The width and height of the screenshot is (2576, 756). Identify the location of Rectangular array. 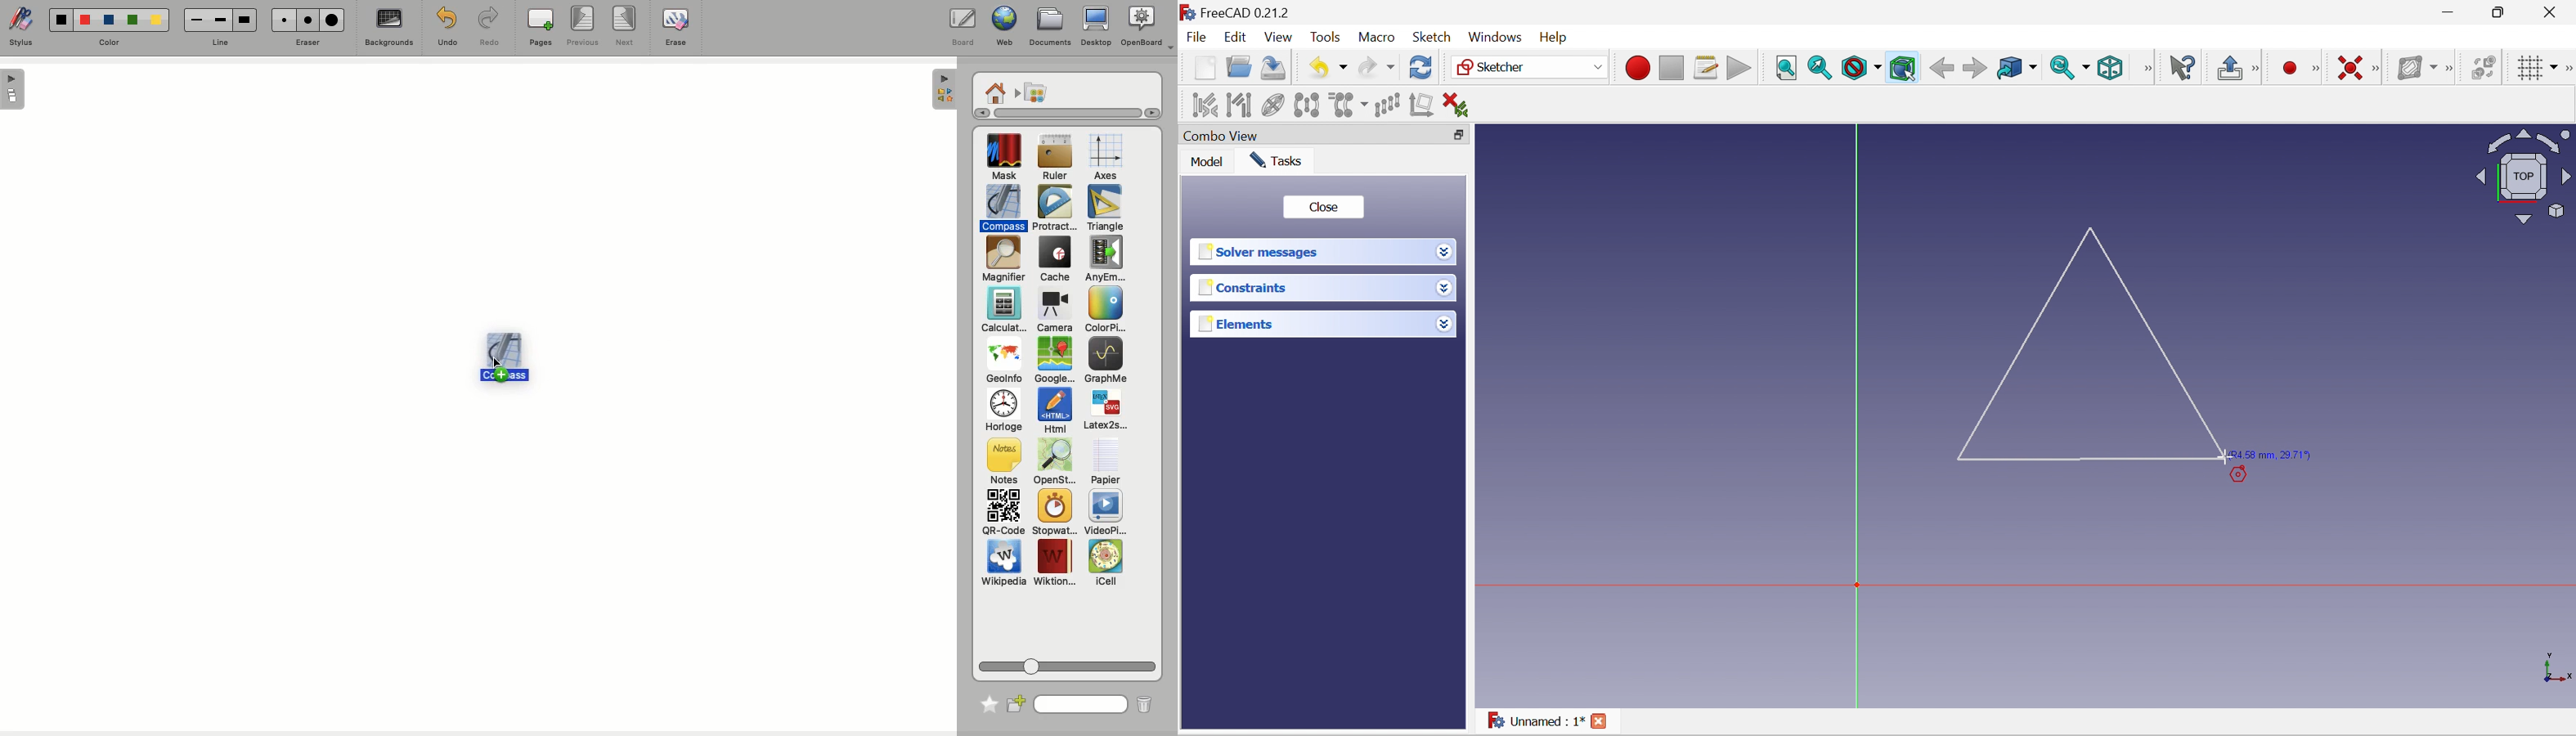
(1388, 105).